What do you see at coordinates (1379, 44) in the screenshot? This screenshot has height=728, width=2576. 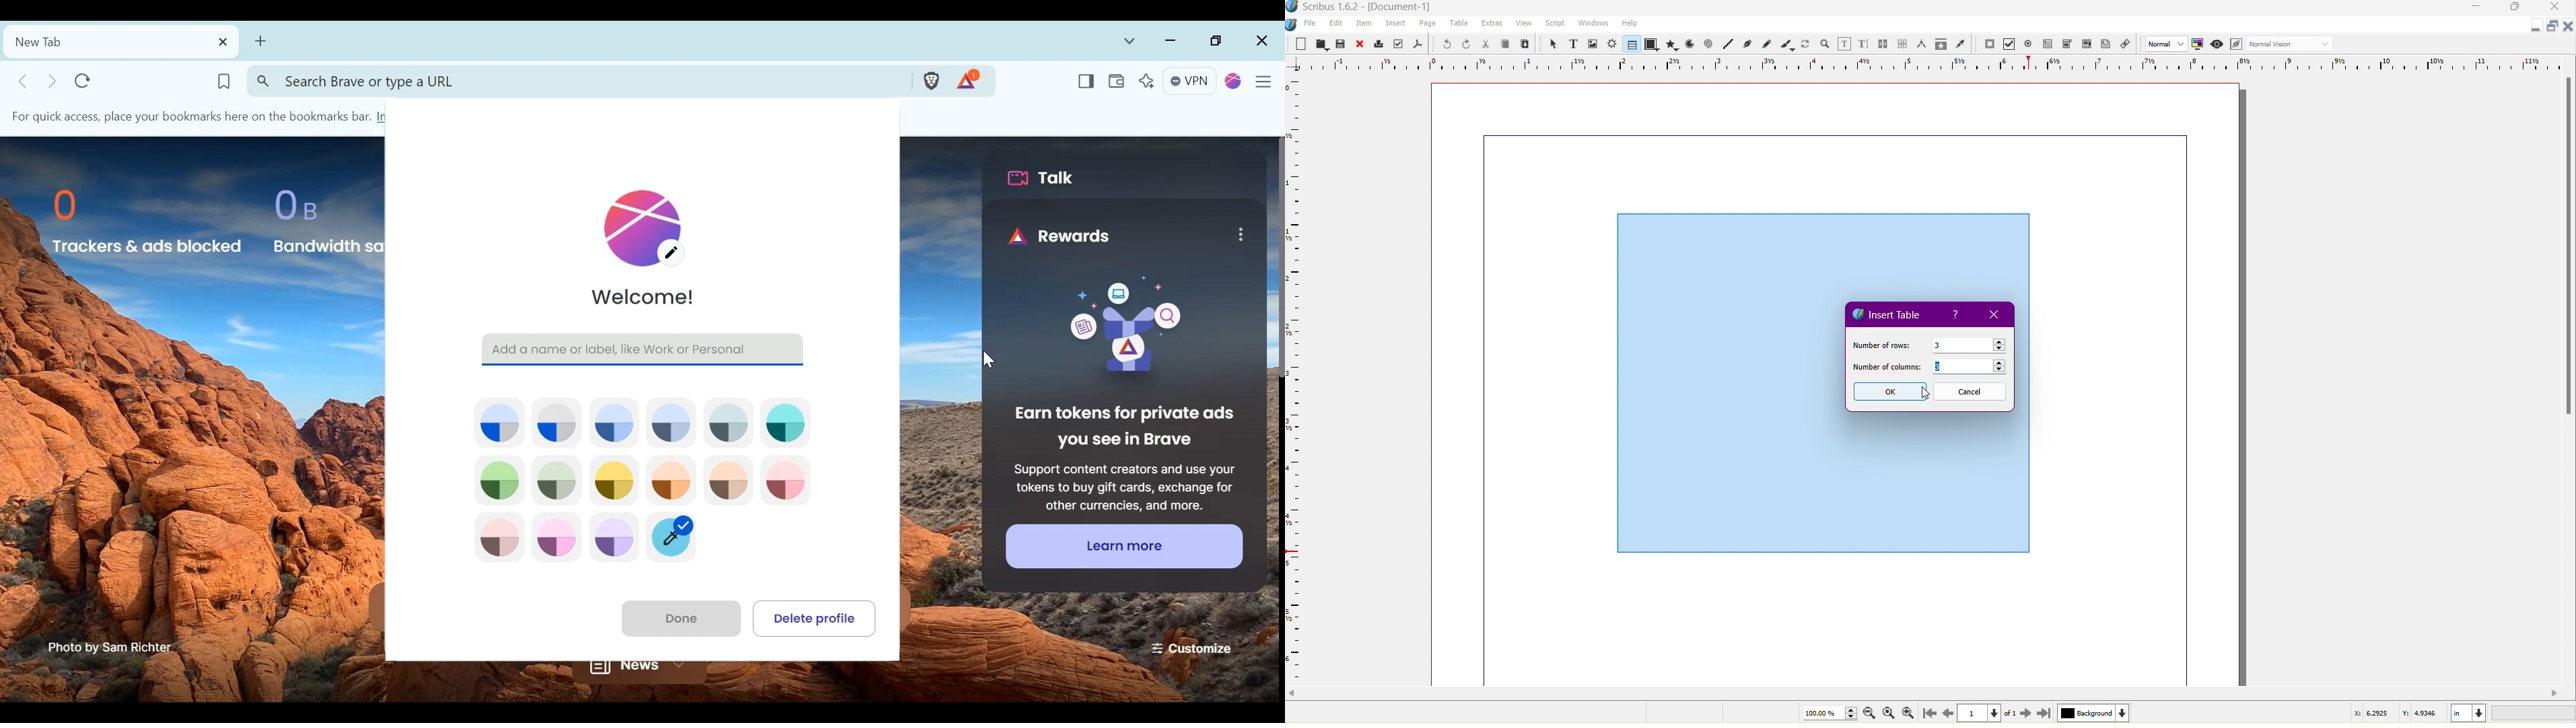 I see `Print` at bounding box center [1379, 44].